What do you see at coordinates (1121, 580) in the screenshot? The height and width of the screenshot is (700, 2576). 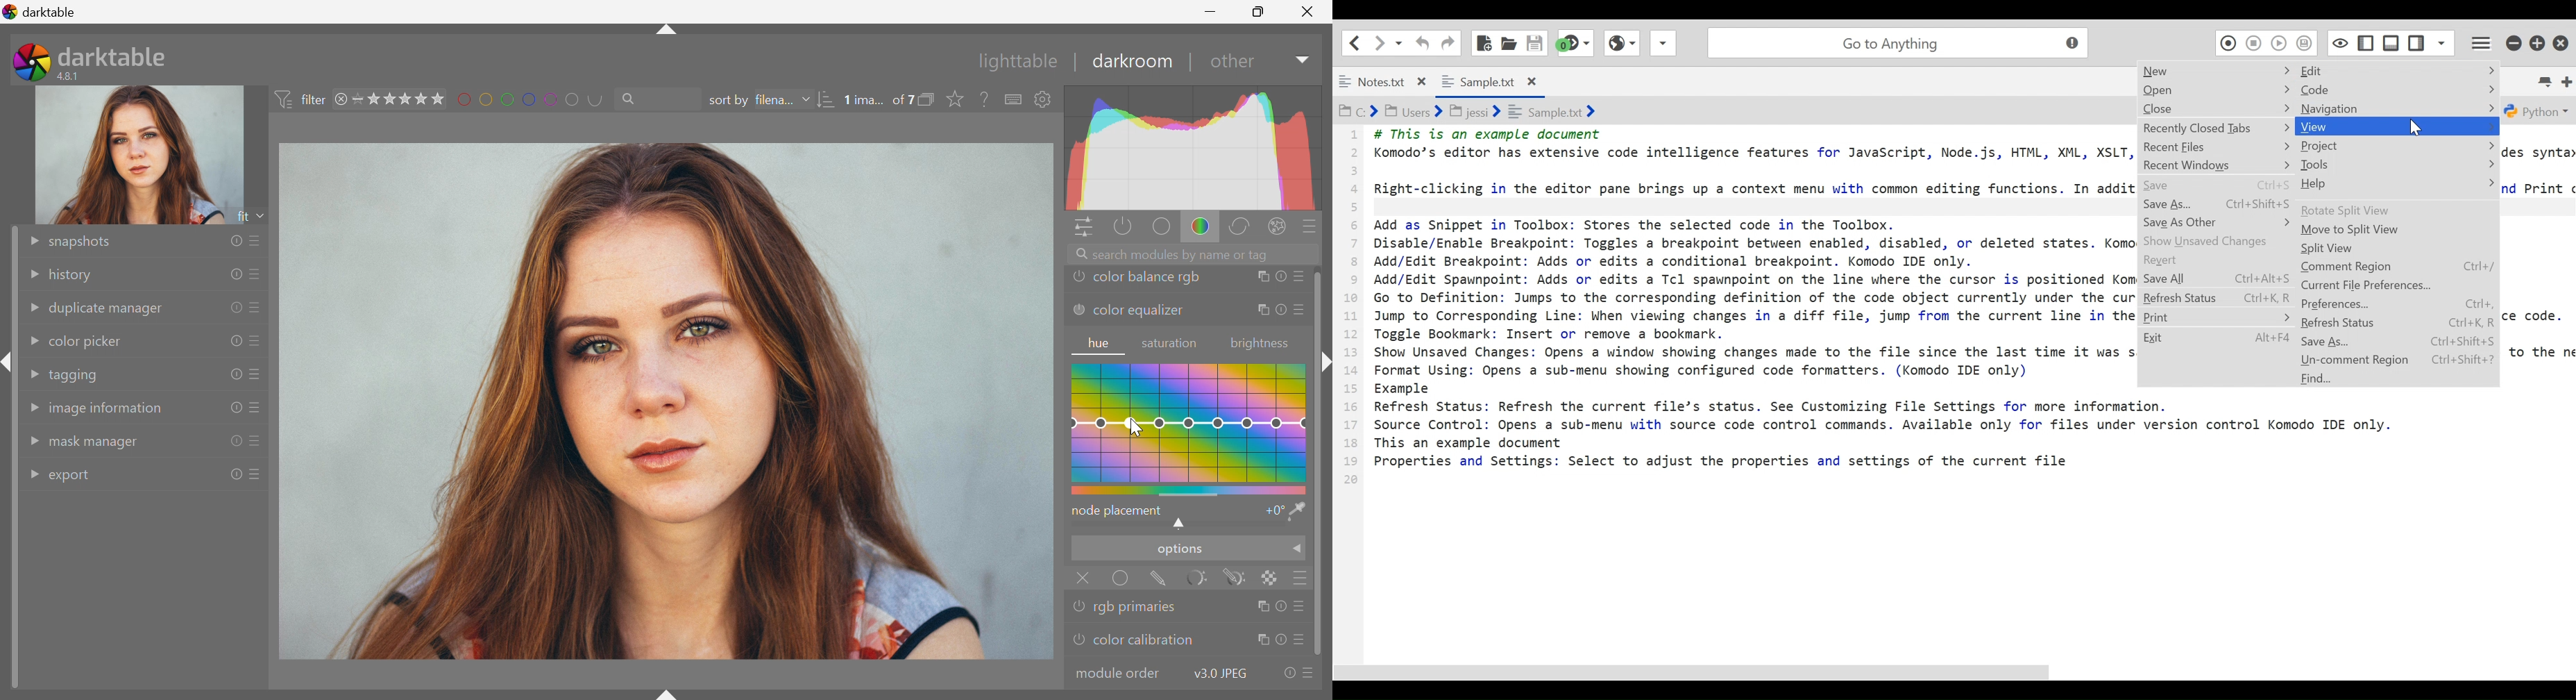 I see `uniformly` at bounding box center [1121, 580].